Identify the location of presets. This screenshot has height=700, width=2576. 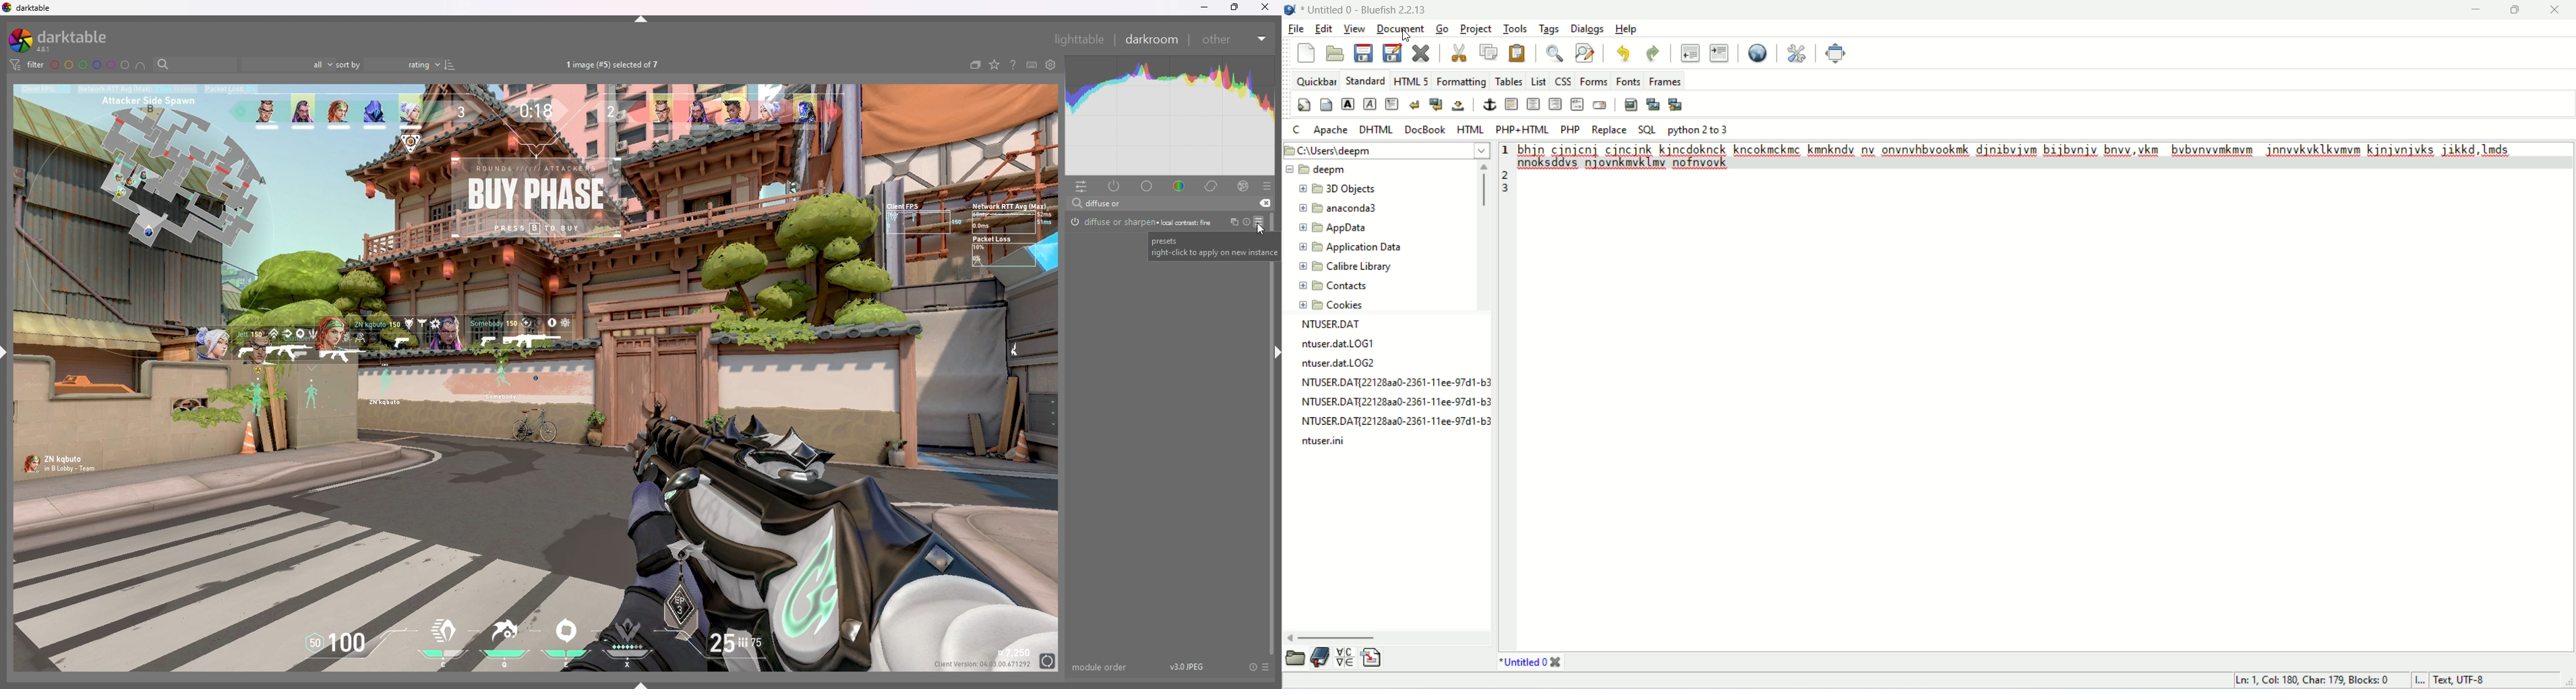
(1267, 186).